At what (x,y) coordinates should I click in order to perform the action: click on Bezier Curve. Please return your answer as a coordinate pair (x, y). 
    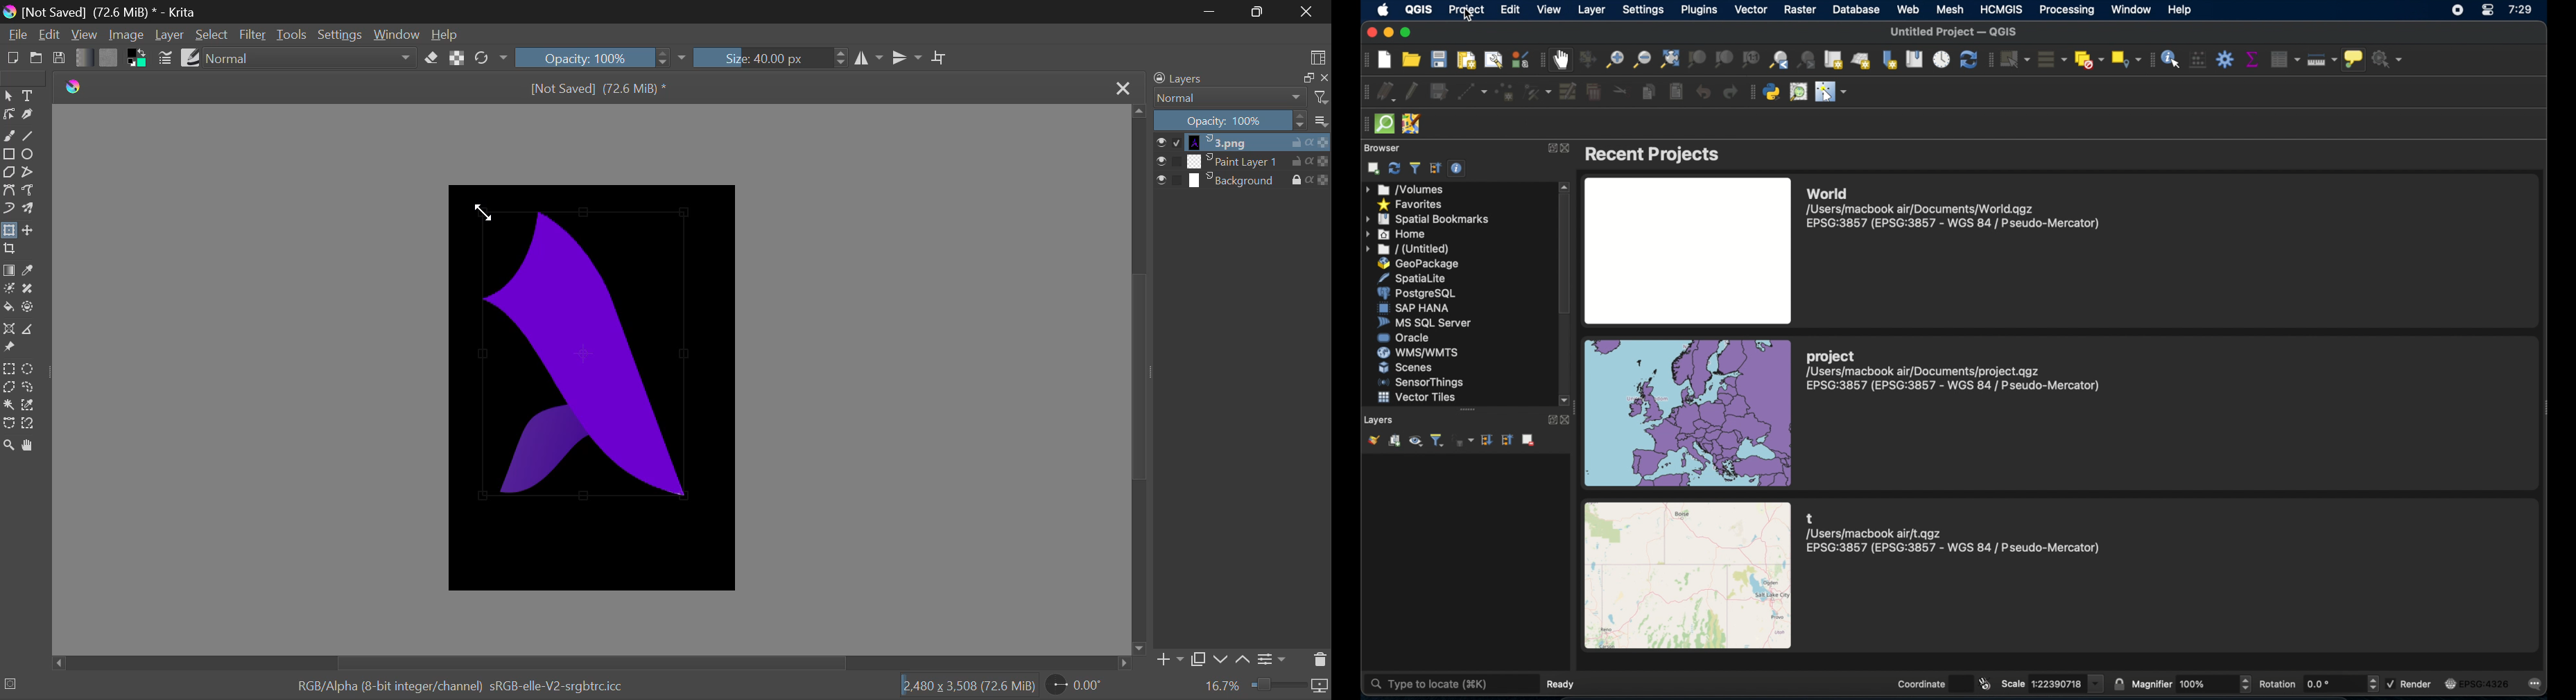
    Looking at the image, I should click on (8, 190).